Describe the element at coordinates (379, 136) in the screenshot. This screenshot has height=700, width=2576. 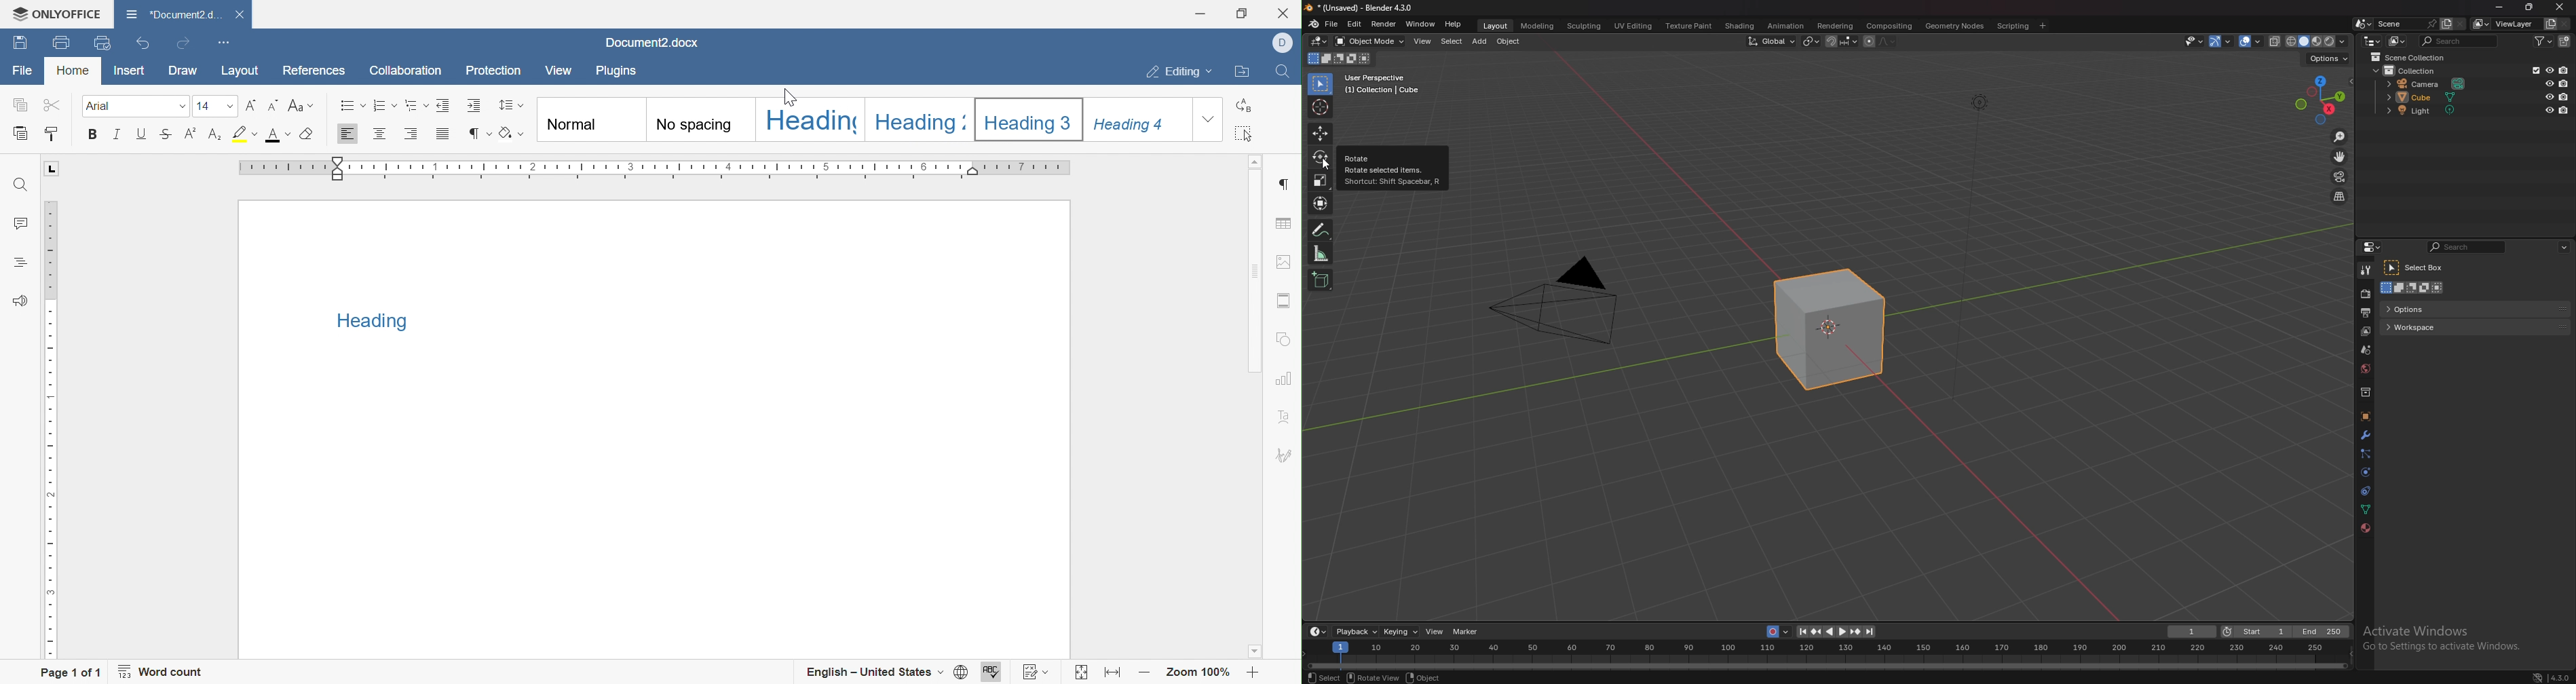
I see `Align center` at that location.